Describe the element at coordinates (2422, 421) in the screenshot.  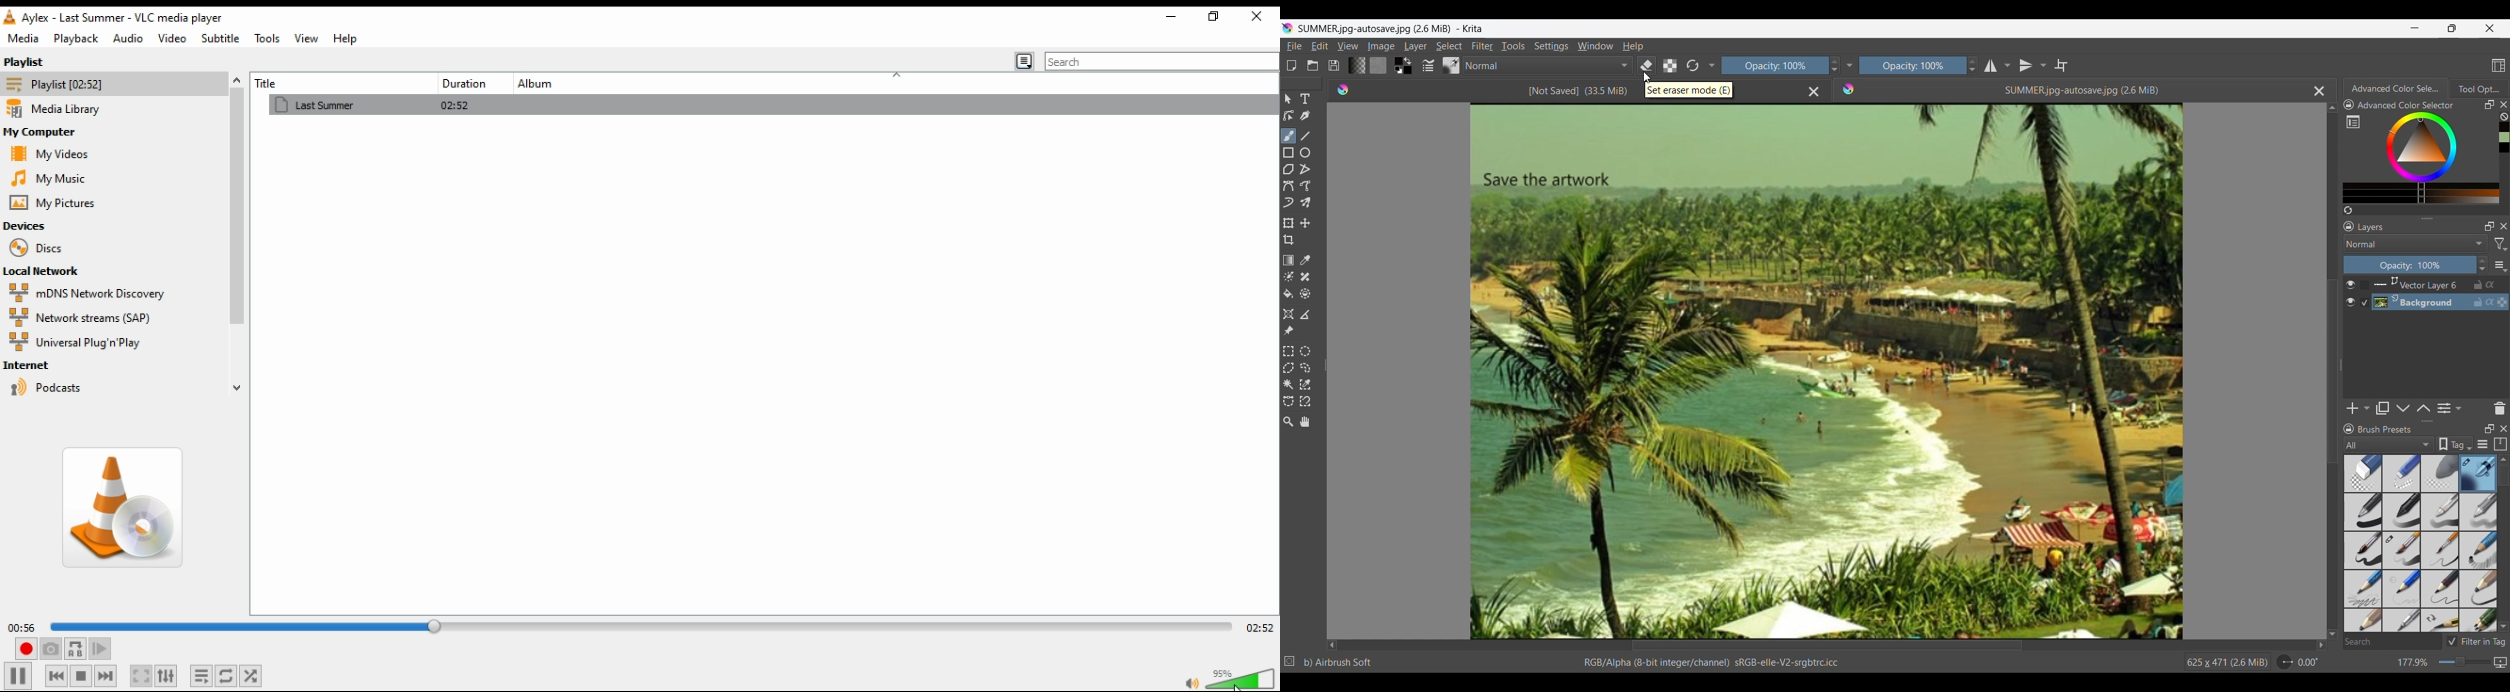
I see `Change height of panels attached` at that location.